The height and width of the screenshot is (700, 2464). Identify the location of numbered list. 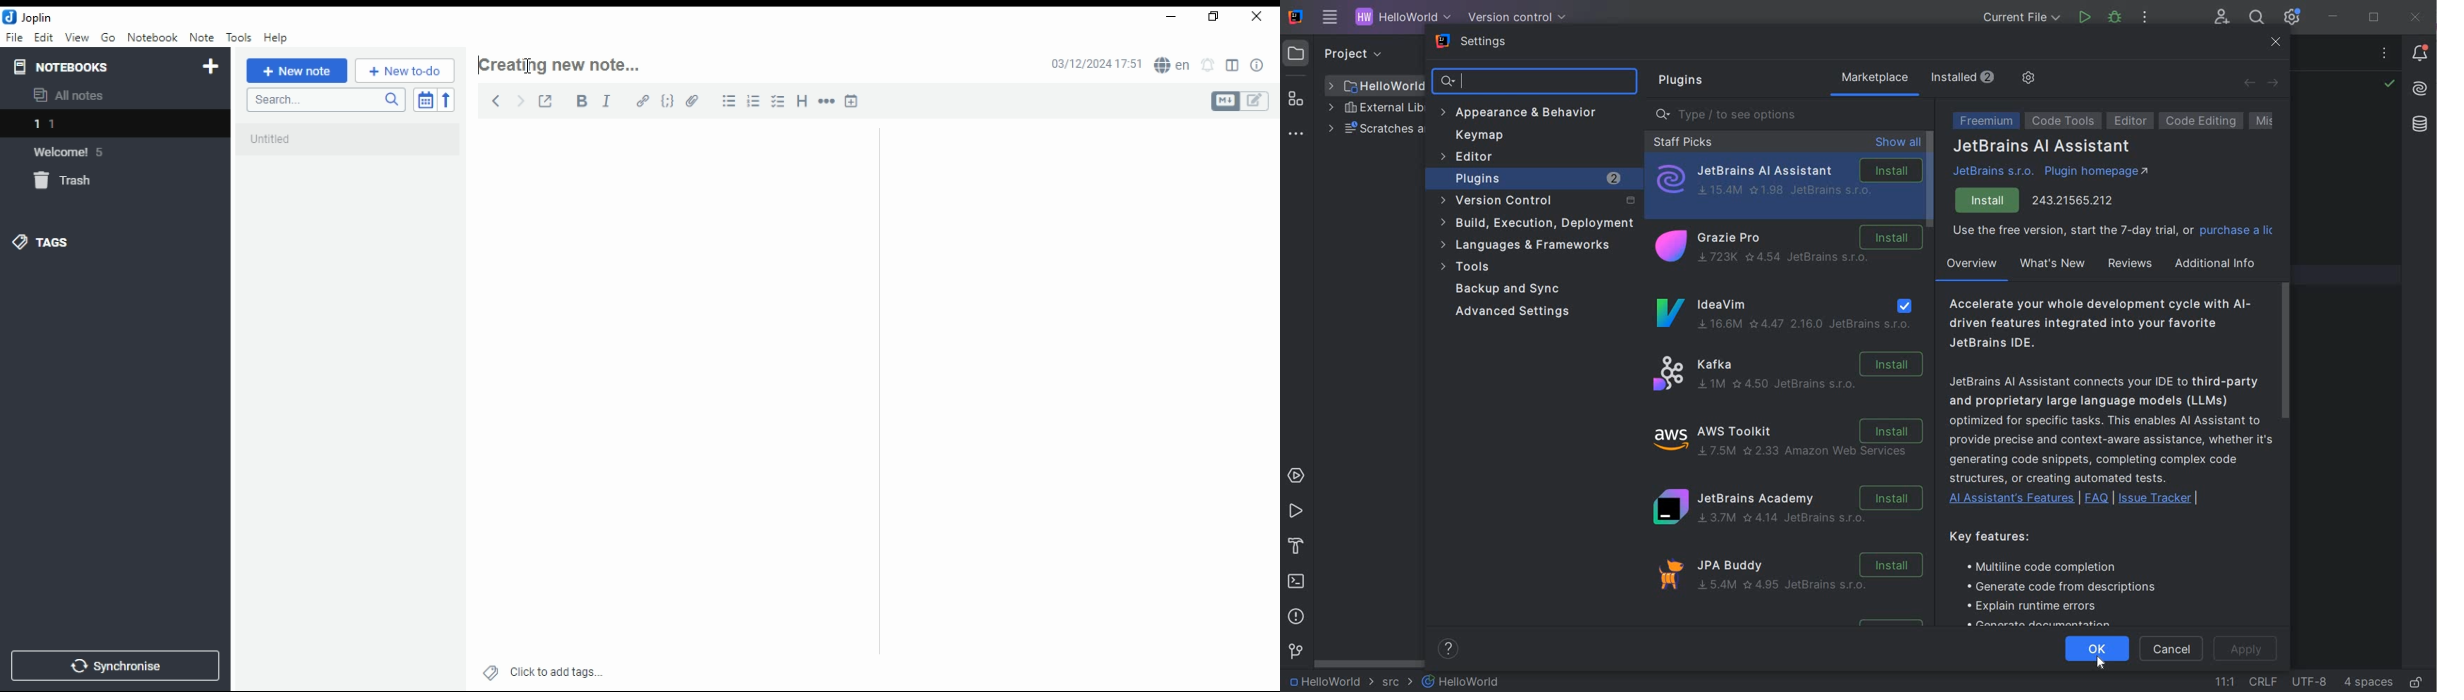
(756, 101).